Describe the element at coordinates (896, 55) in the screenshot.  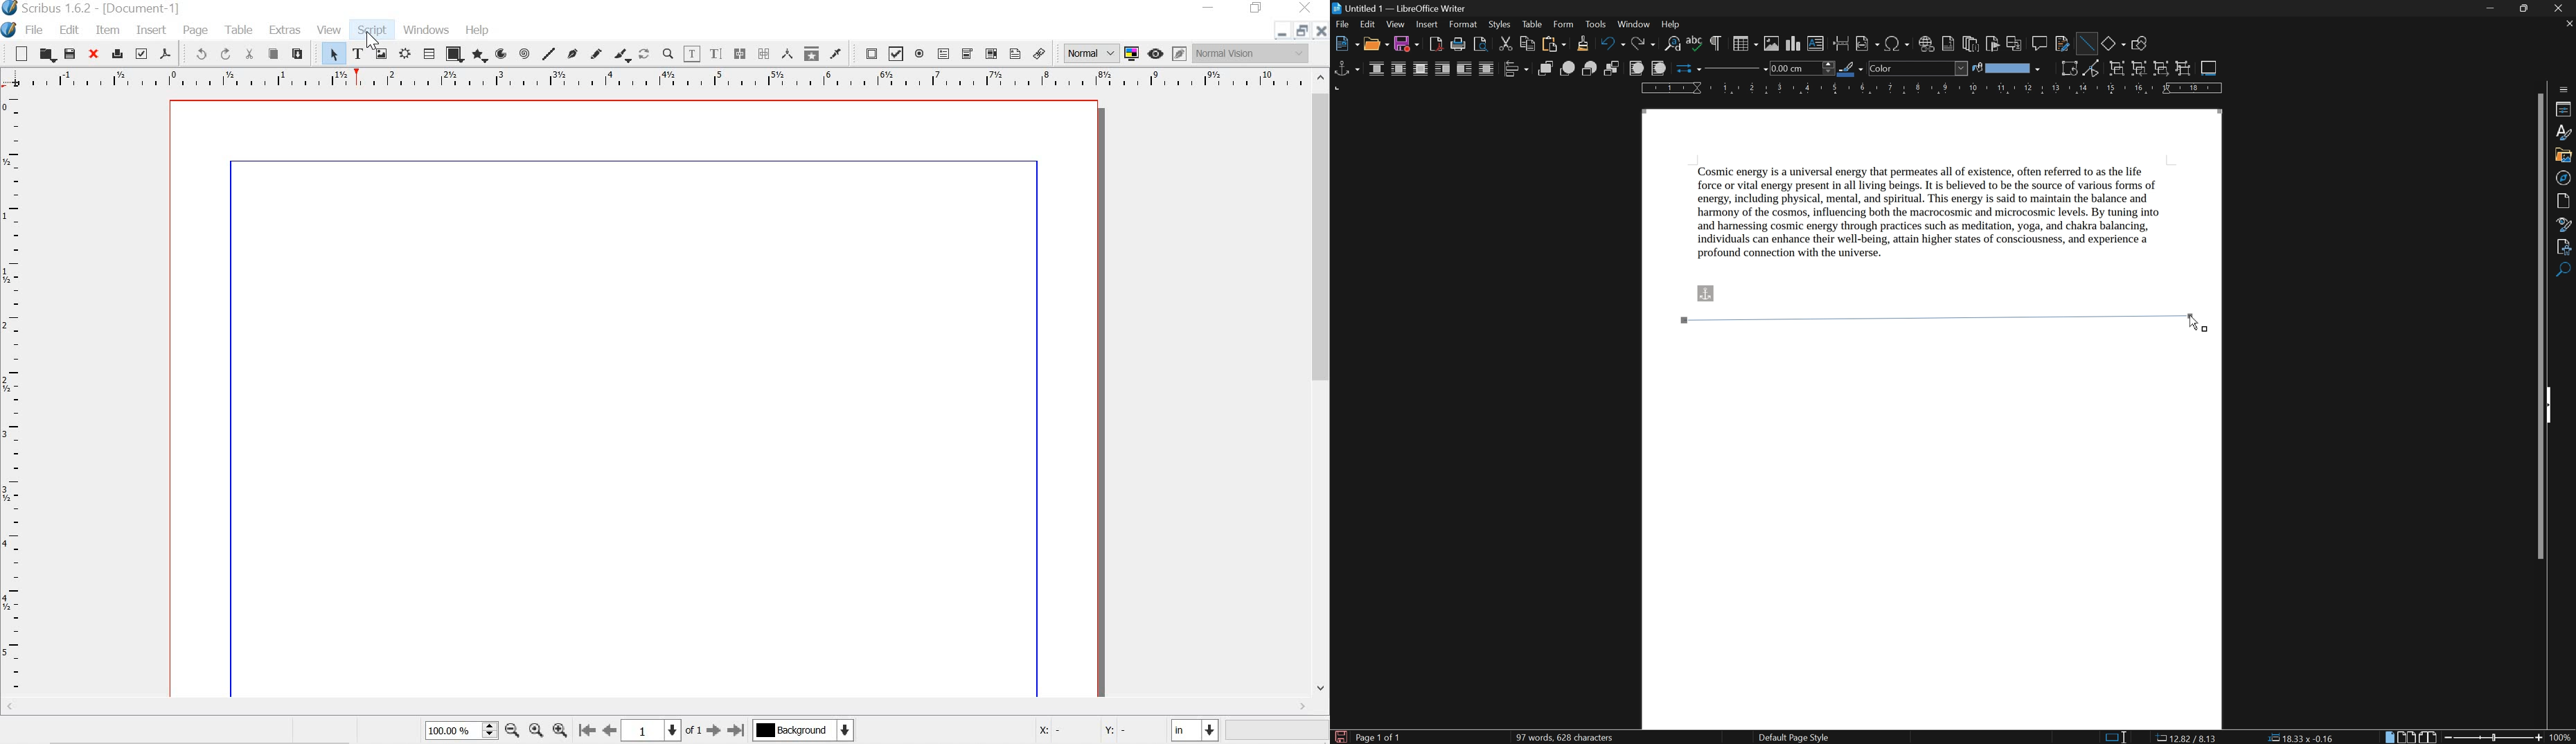
I see `pdf check box` at that location.